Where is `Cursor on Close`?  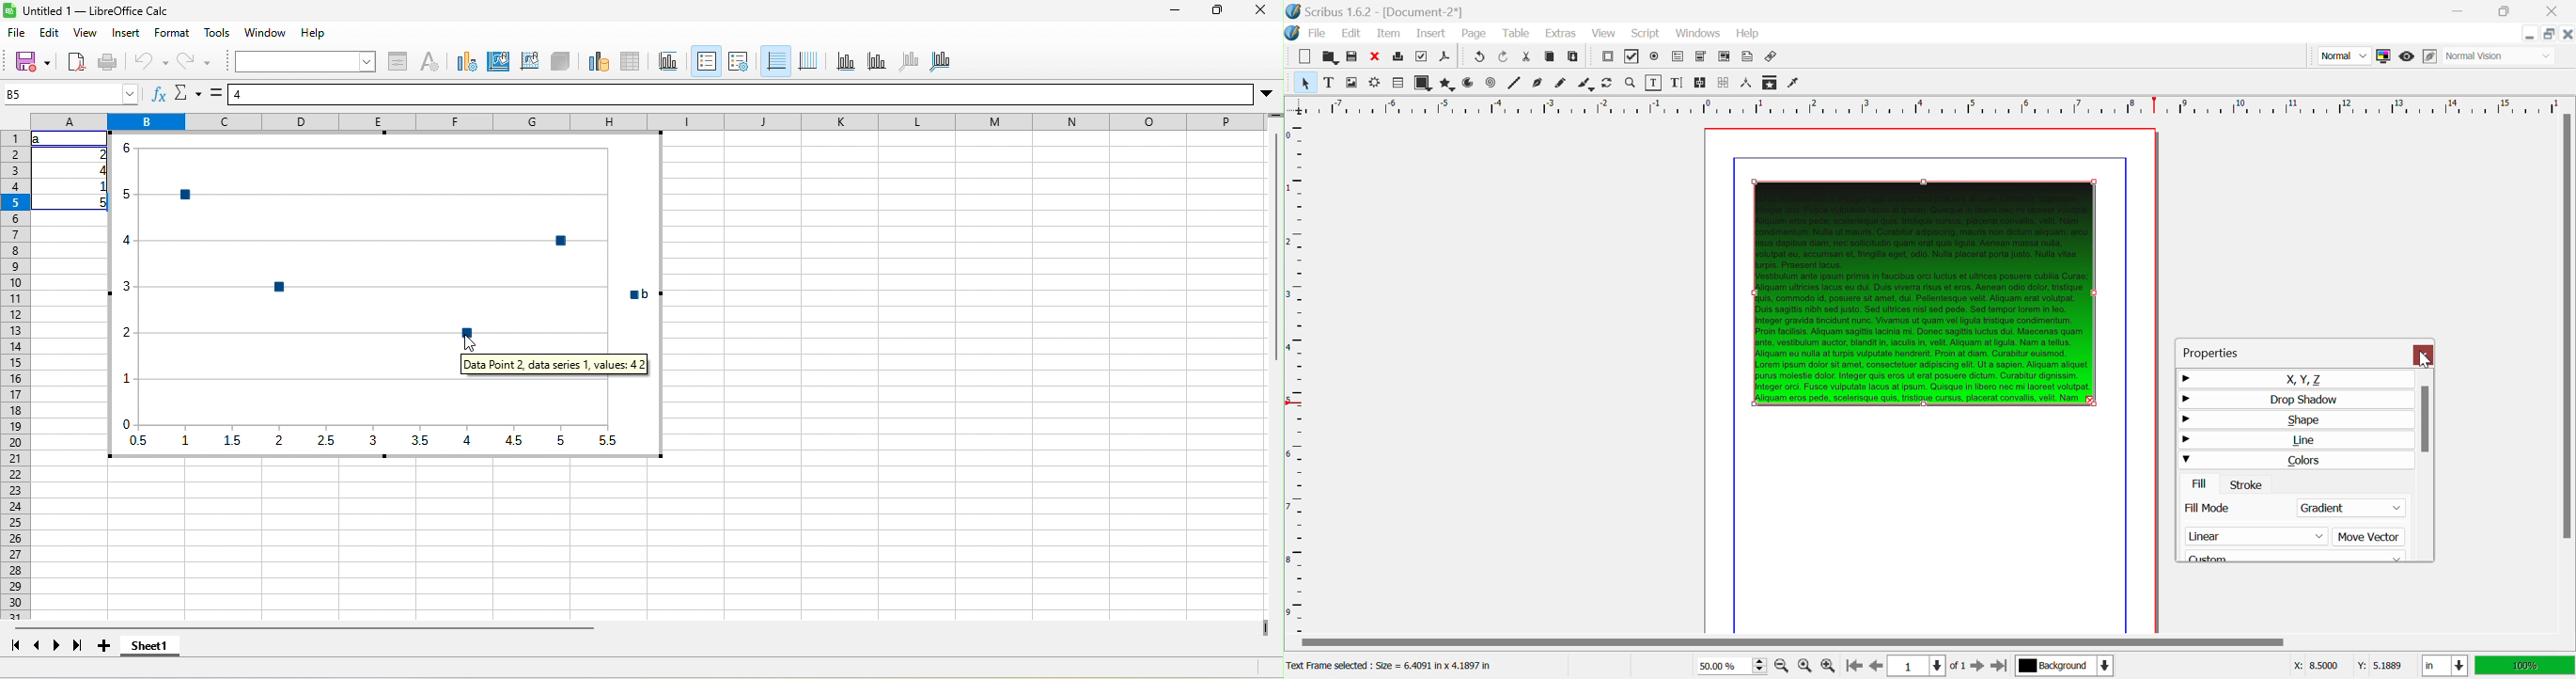
Cursor on Close is located at coordinates (2425, 360).